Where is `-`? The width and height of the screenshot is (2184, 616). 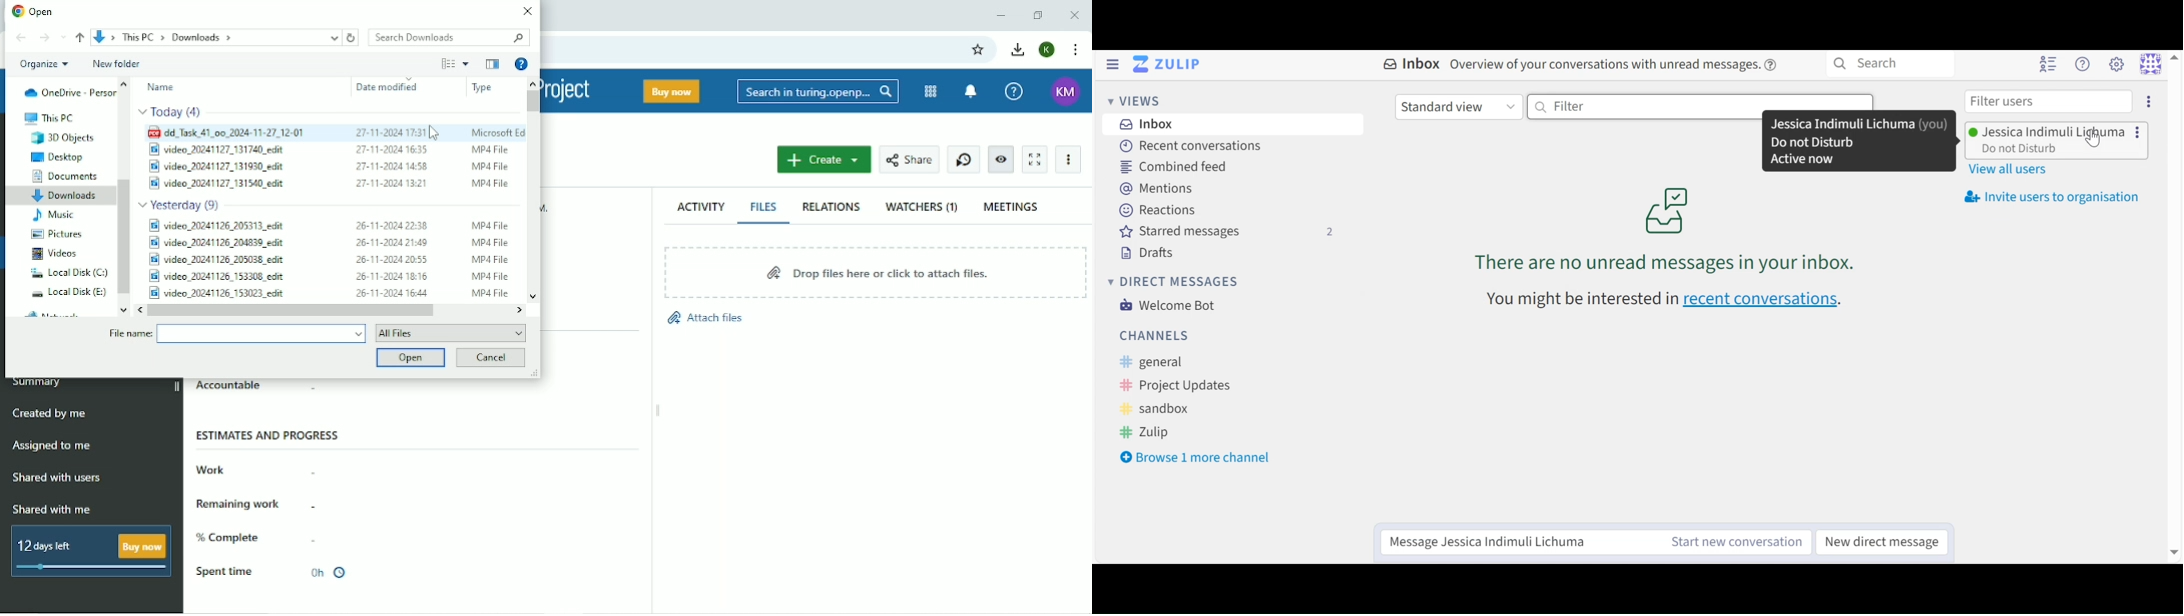
- is located at coordinates (315, 538).